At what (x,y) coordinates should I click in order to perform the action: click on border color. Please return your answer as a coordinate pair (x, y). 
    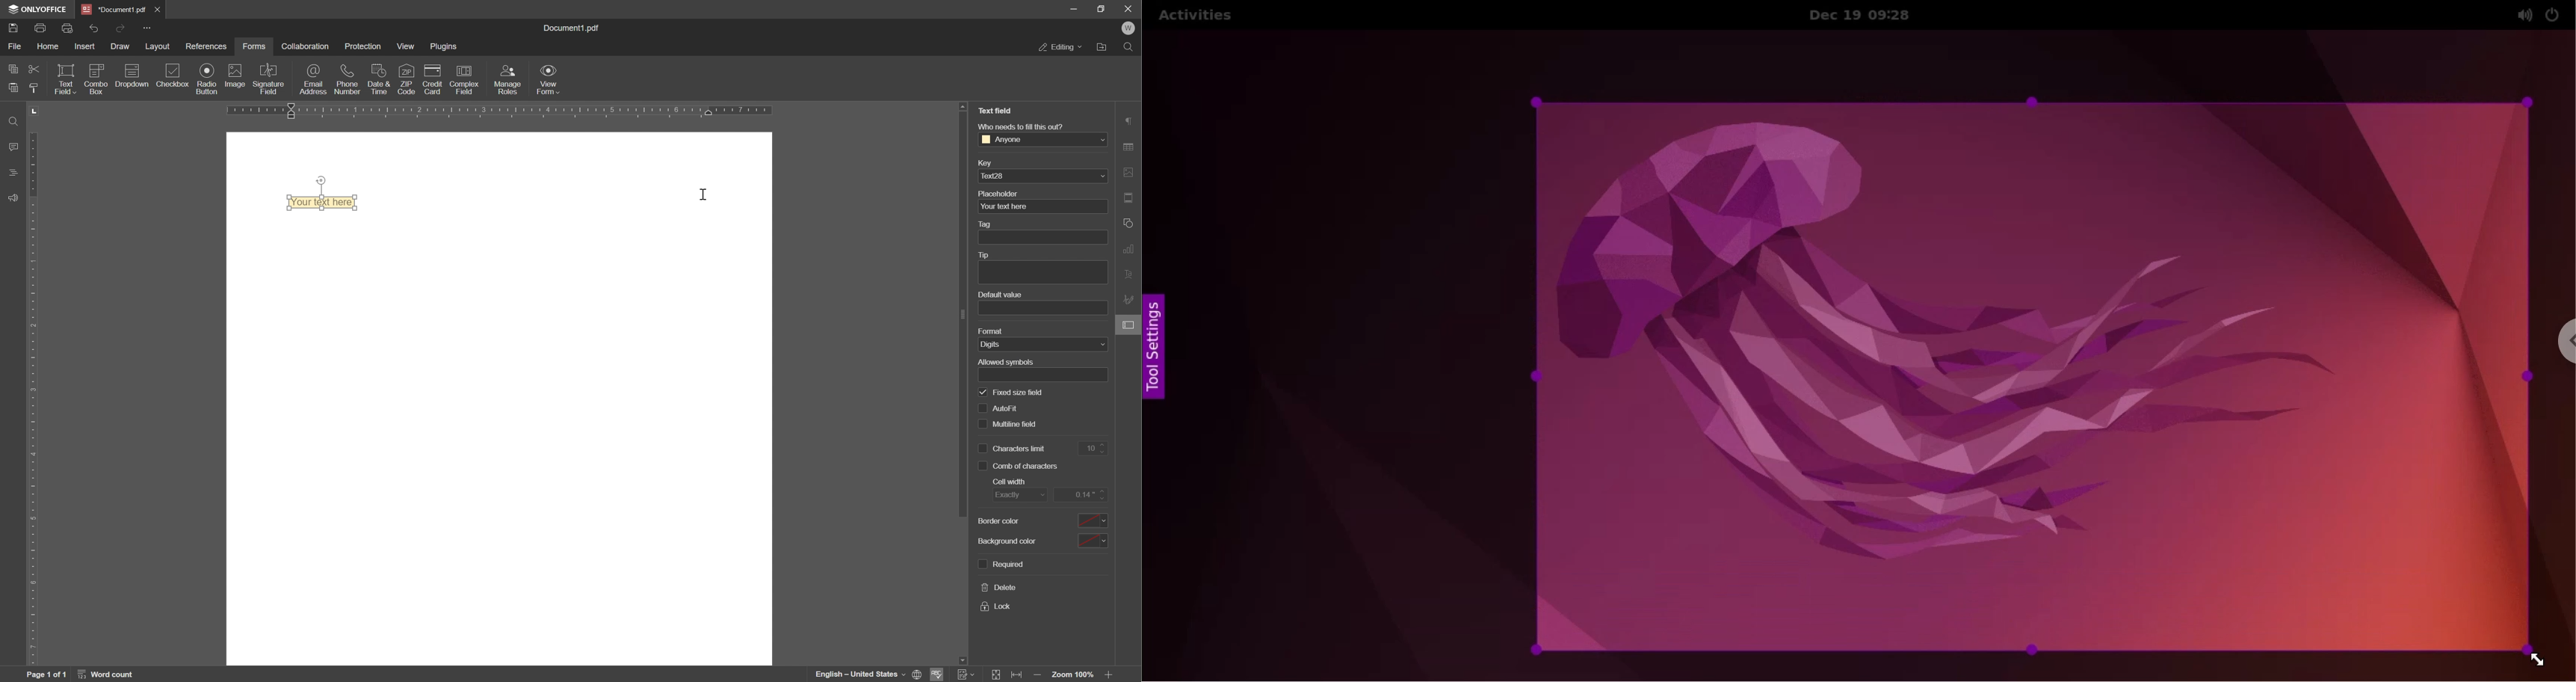
    Looking at the image, I should click on (1000, 522).